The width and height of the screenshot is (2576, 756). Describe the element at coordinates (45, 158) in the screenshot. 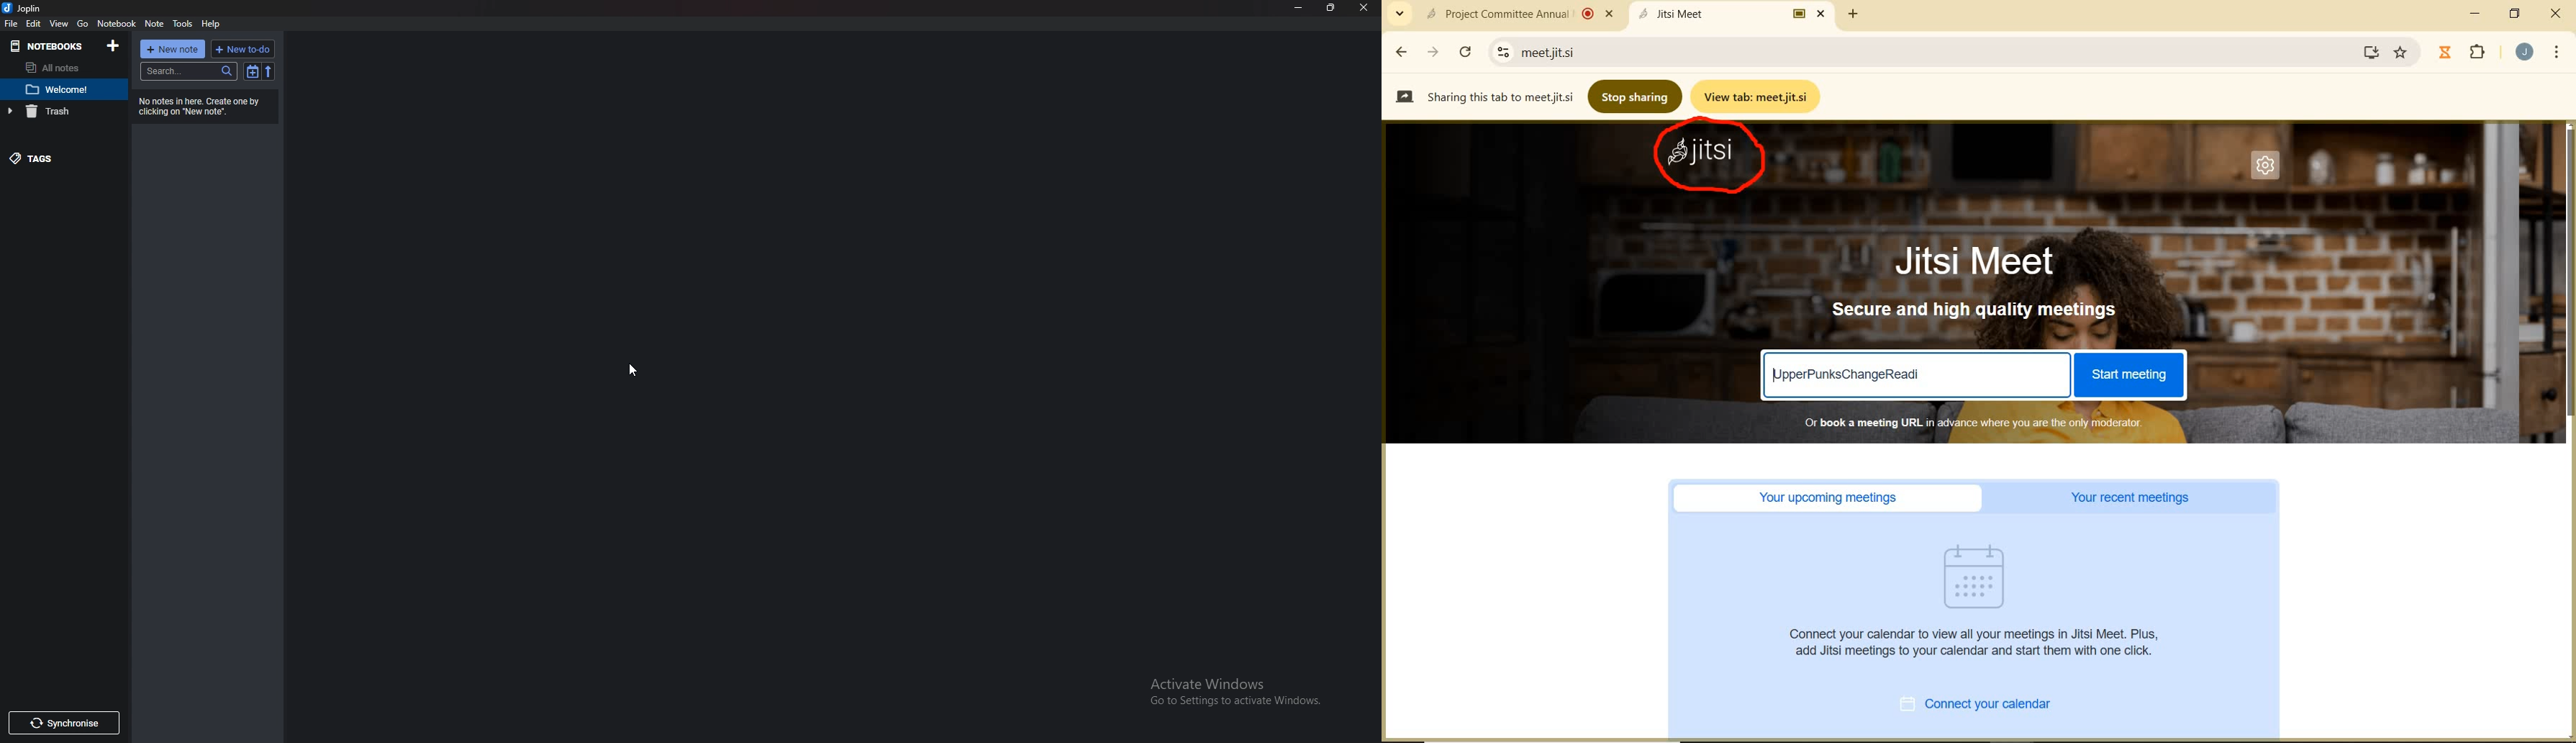

I see `tags` at that location.